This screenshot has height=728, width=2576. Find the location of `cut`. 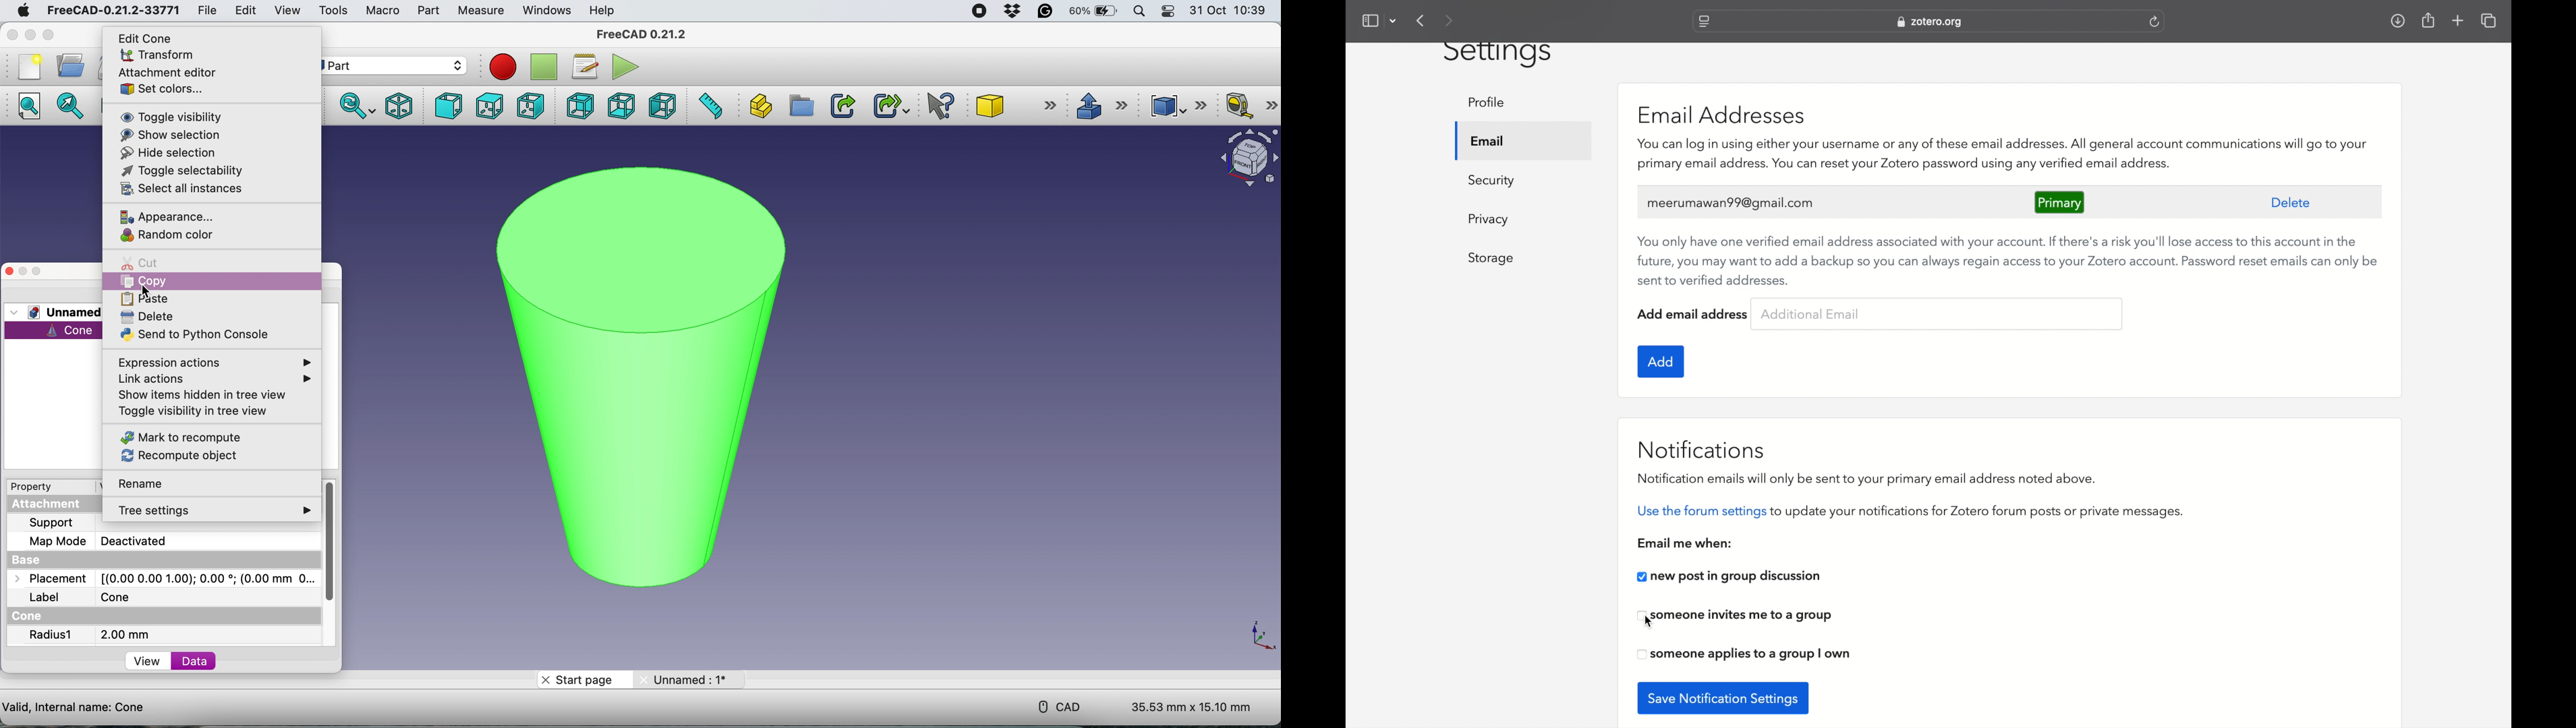

cut is located at coordinates (146, 263).